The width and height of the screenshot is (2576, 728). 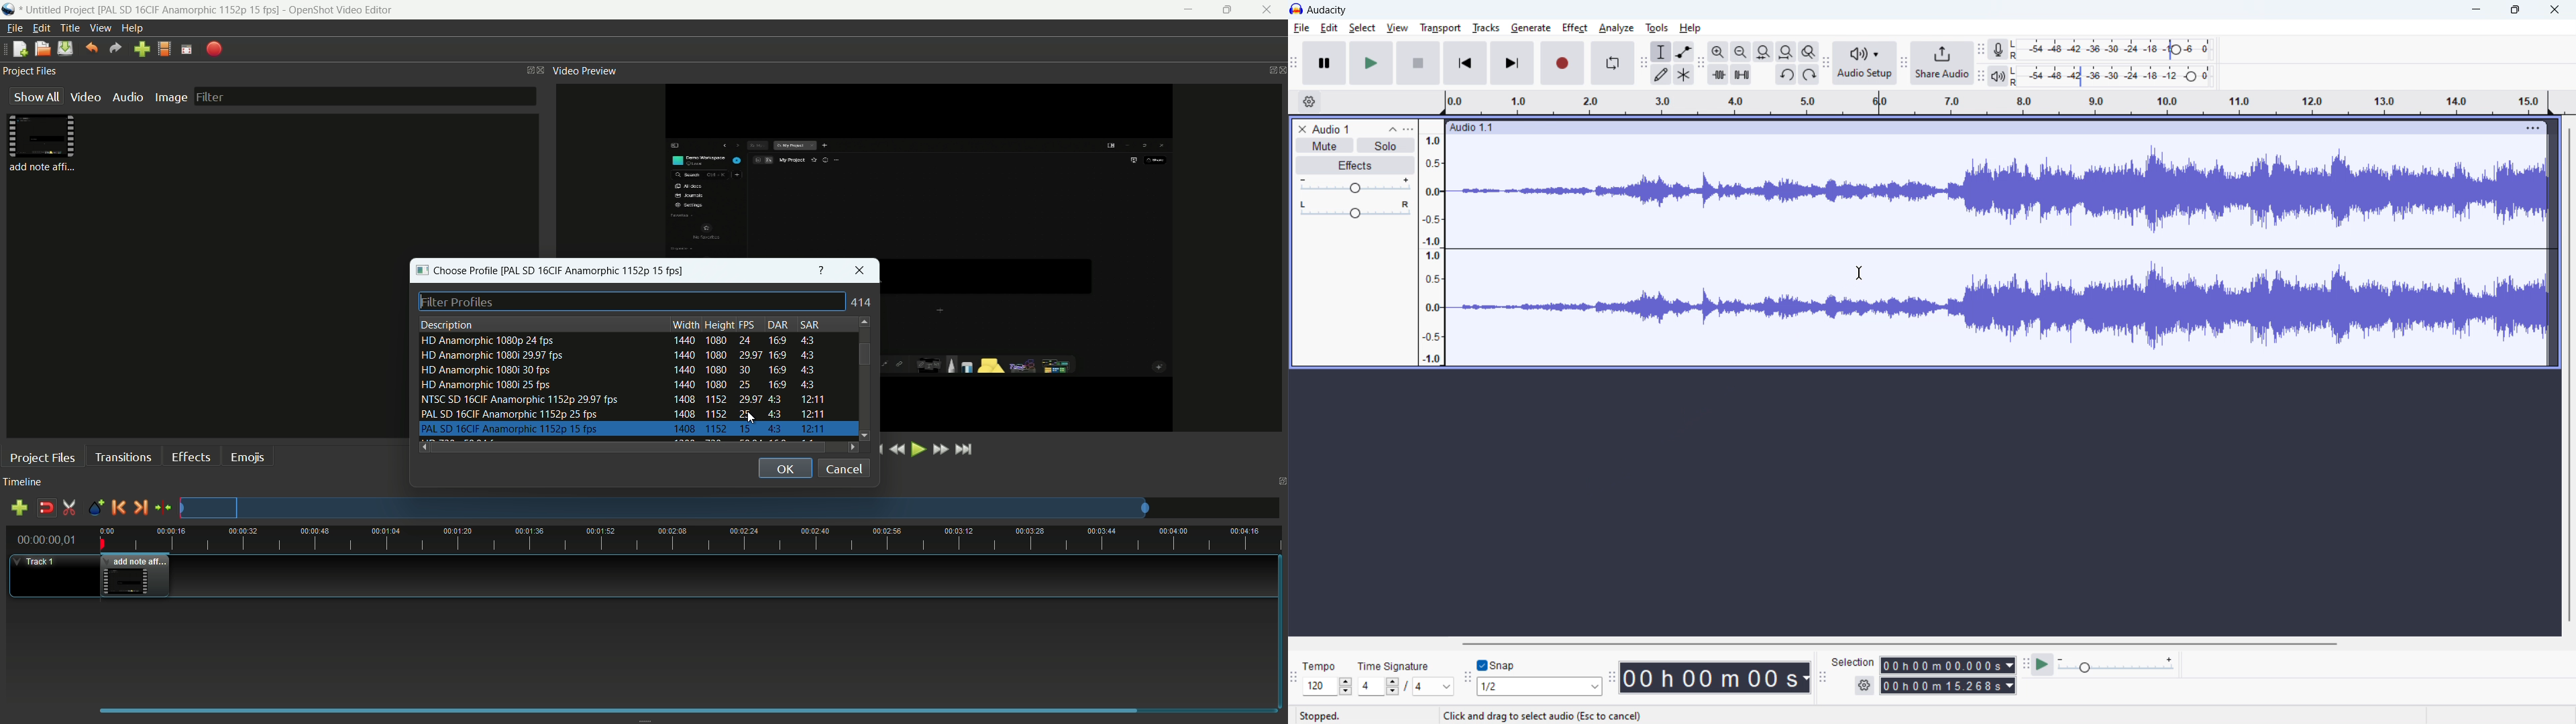 I want to click on video preview, so click(x=584, y=72).